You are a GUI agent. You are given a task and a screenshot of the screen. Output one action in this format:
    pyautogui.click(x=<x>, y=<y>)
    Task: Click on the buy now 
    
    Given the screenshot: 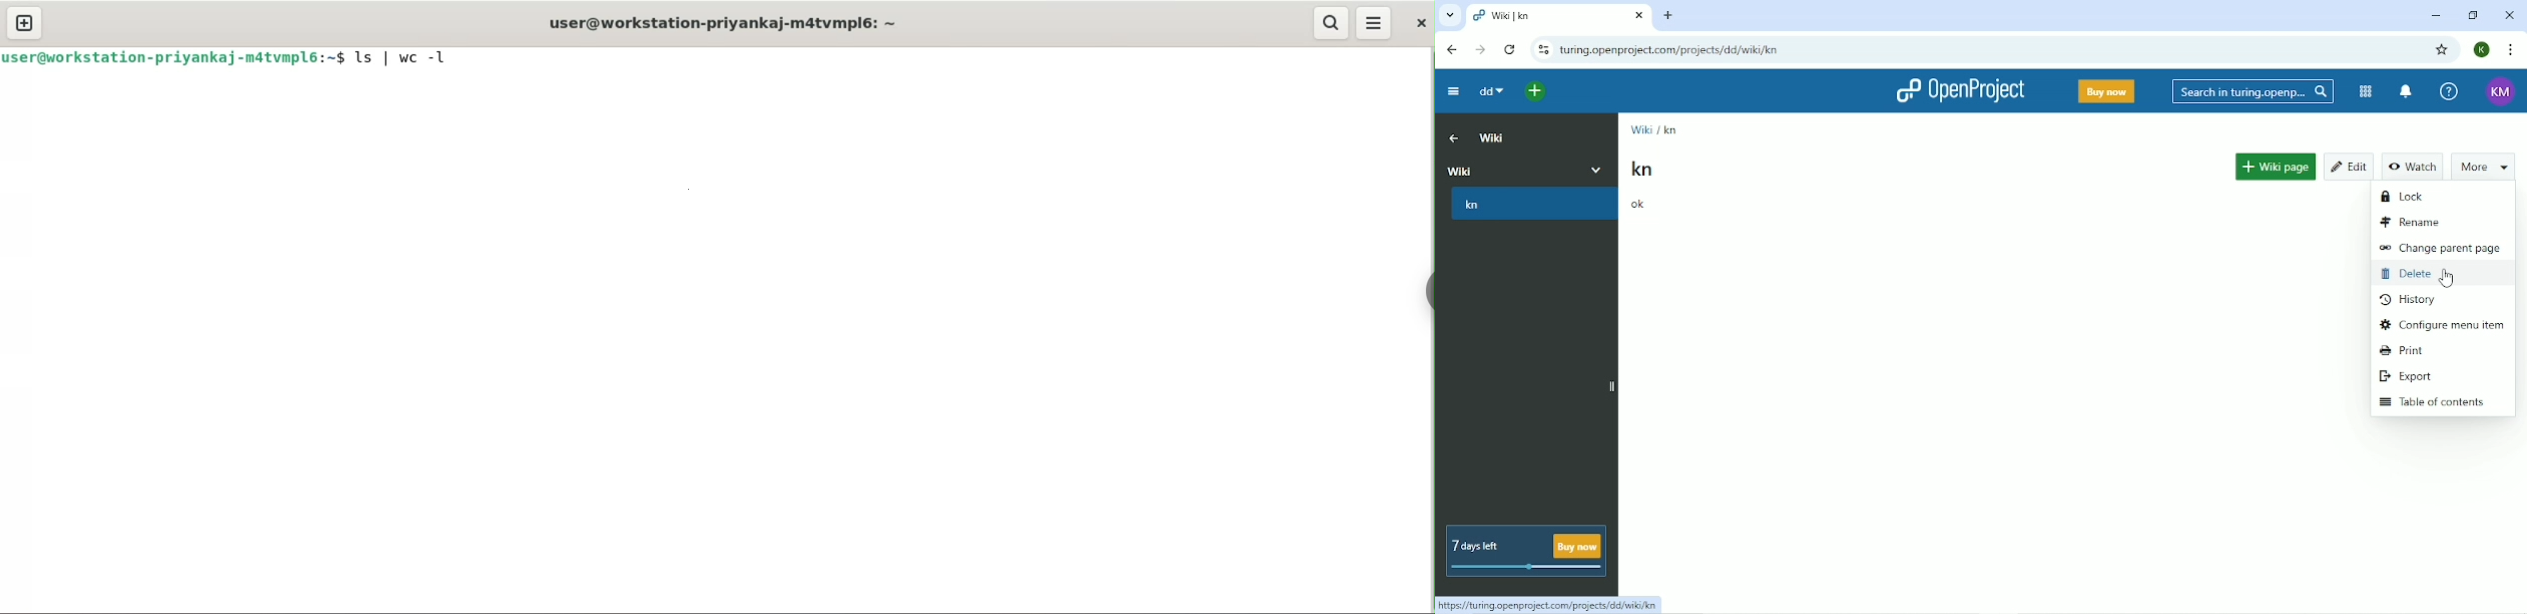 What is the action you would take?
    pyautogui.click(x=1582, y=547)
    